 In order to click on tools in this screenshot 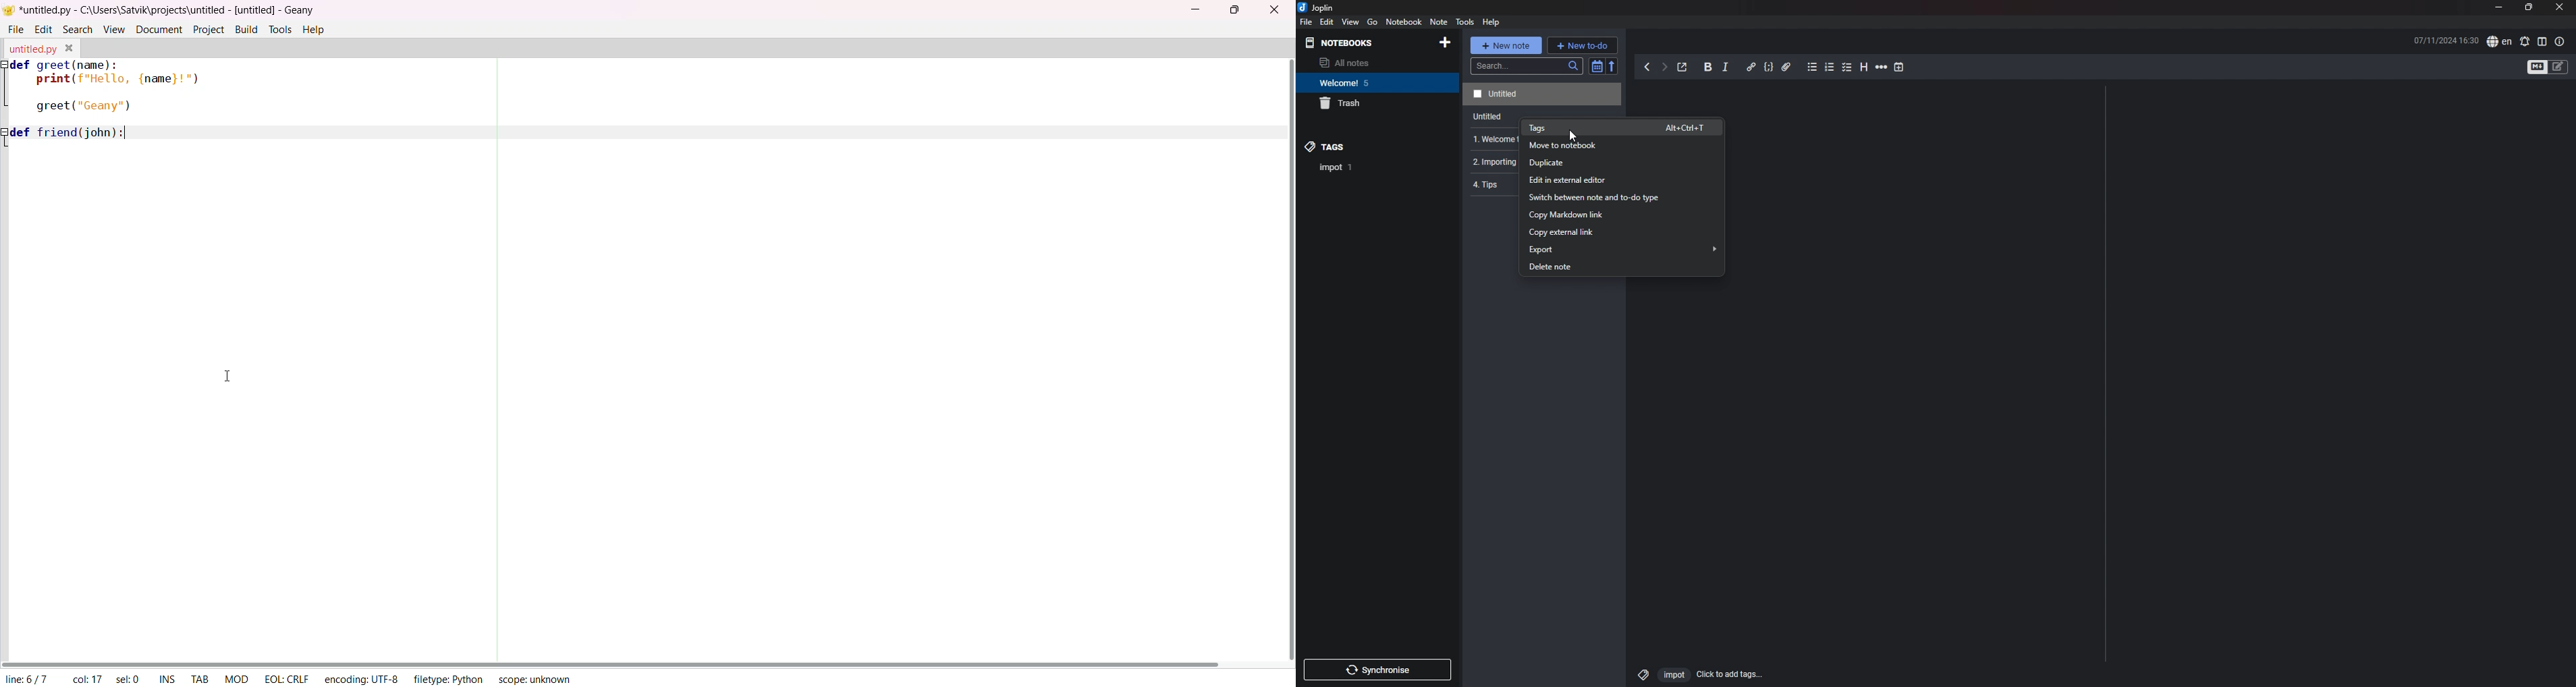, I will do `click(1464, 22)`.